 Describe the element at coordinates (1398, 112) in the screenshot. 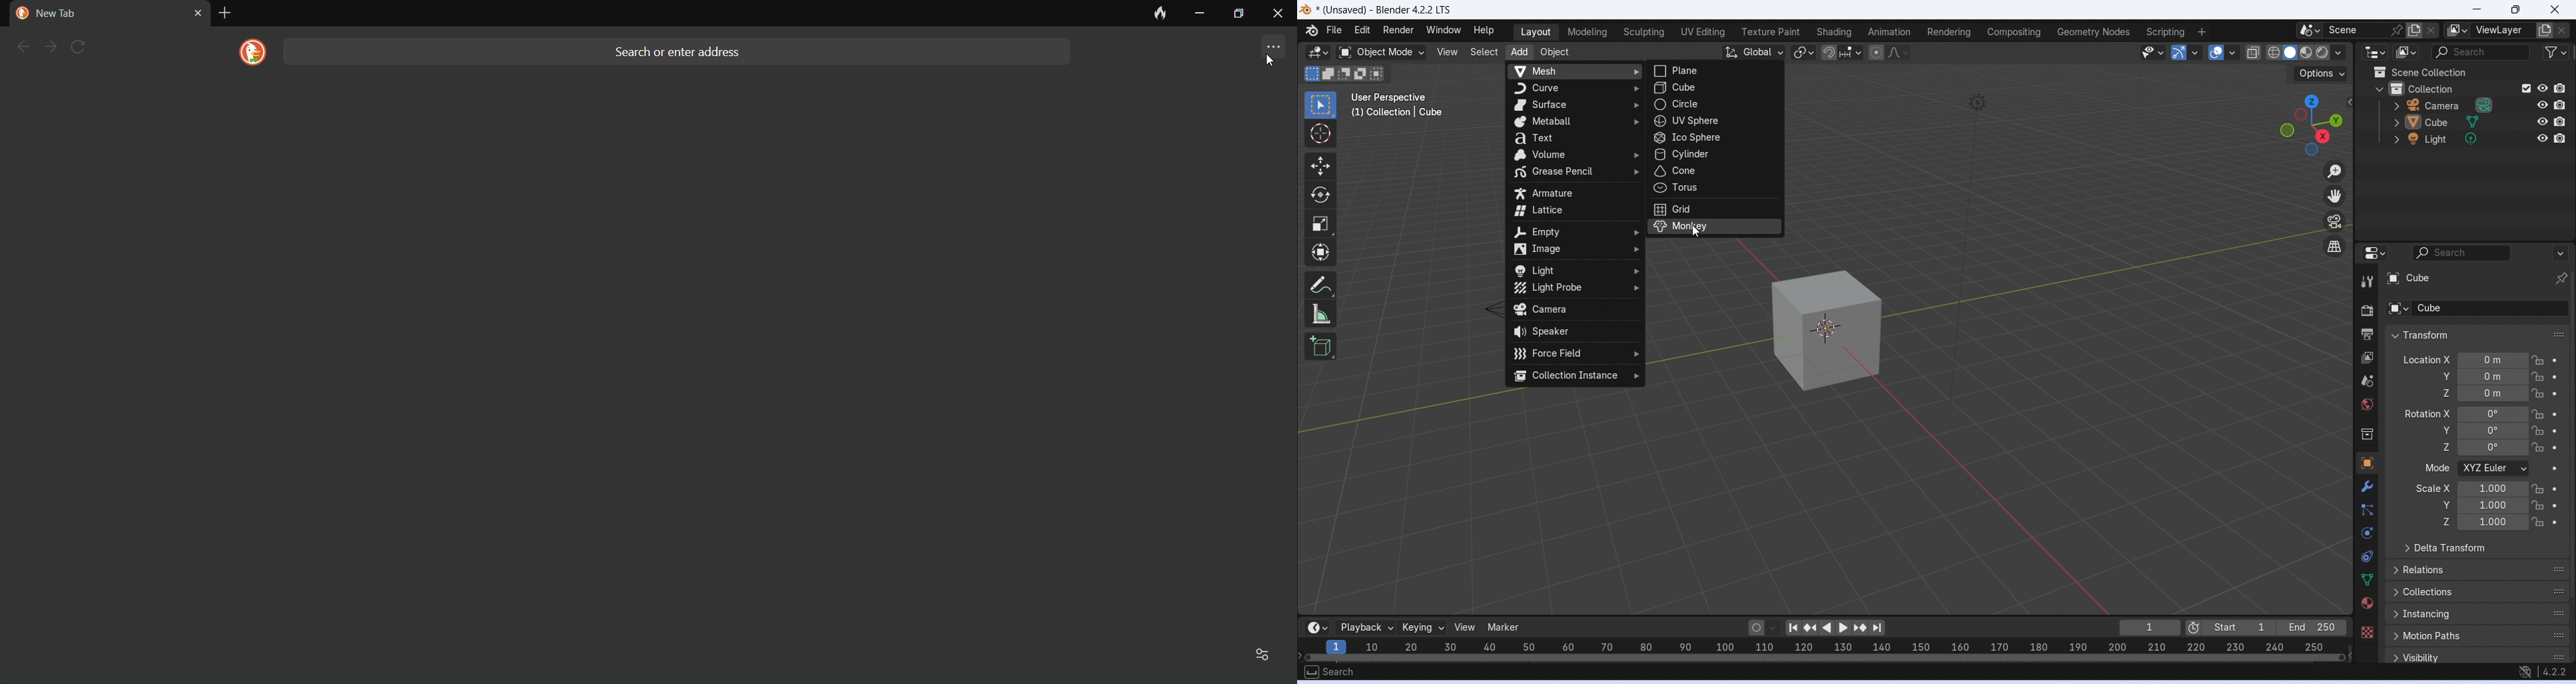

I see `(1) Collection | Cube` at that location.